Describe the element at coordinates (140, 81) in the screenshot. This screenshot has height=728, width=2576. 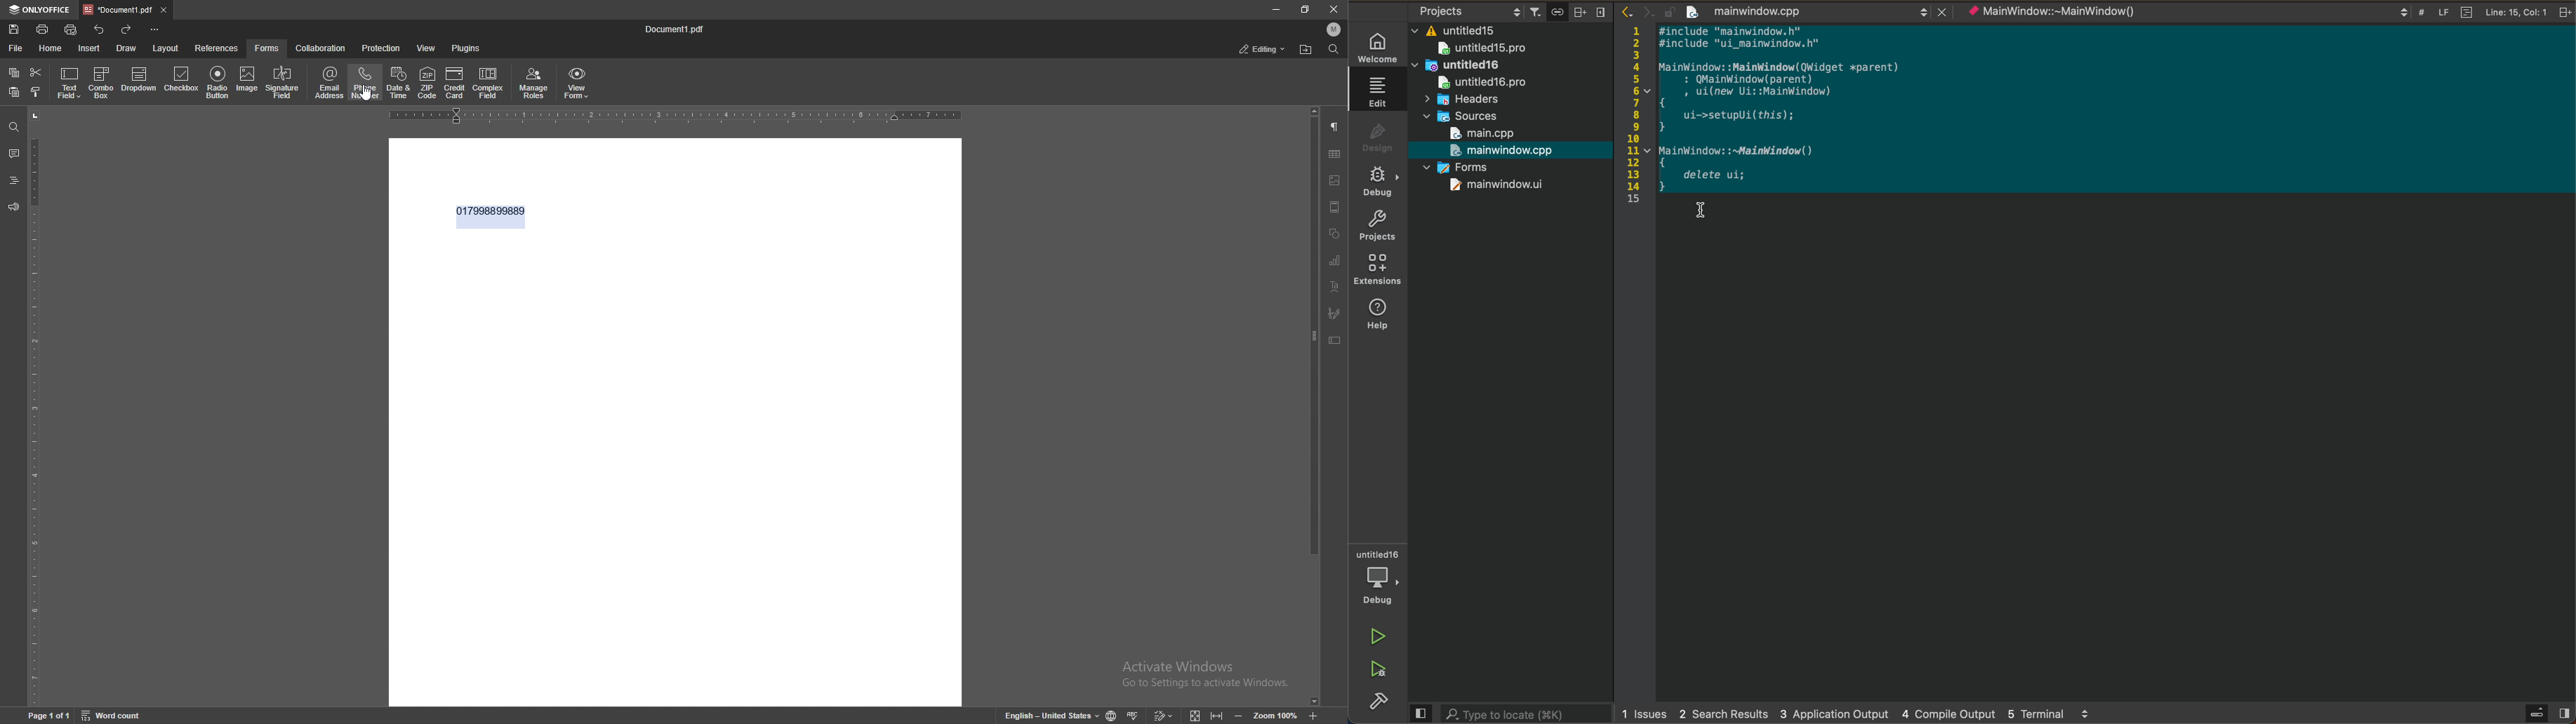
I see `dropdown` at that location.